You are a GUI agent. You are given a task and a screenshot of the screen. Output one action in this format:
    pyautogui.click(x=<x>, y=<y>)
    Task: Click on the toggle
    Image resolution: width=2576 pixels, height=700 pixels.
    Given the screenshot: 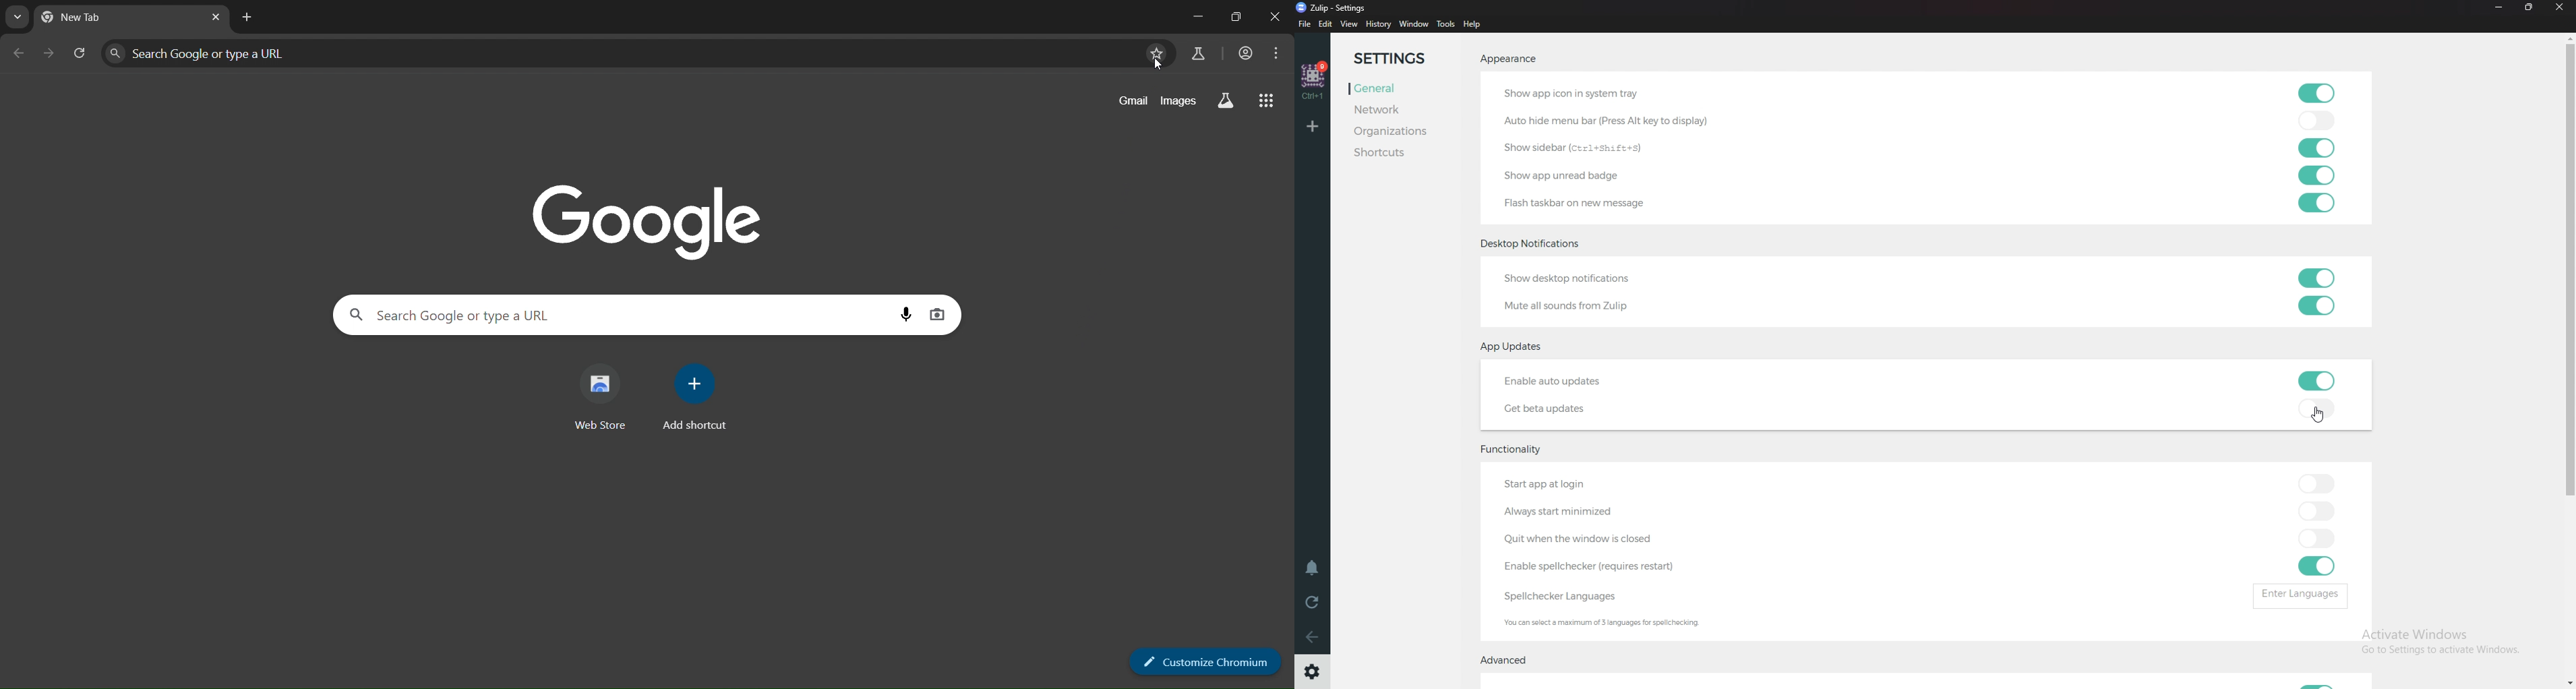 What is the action you would take?
    pyautogui.click(x=2313, y=511)
    